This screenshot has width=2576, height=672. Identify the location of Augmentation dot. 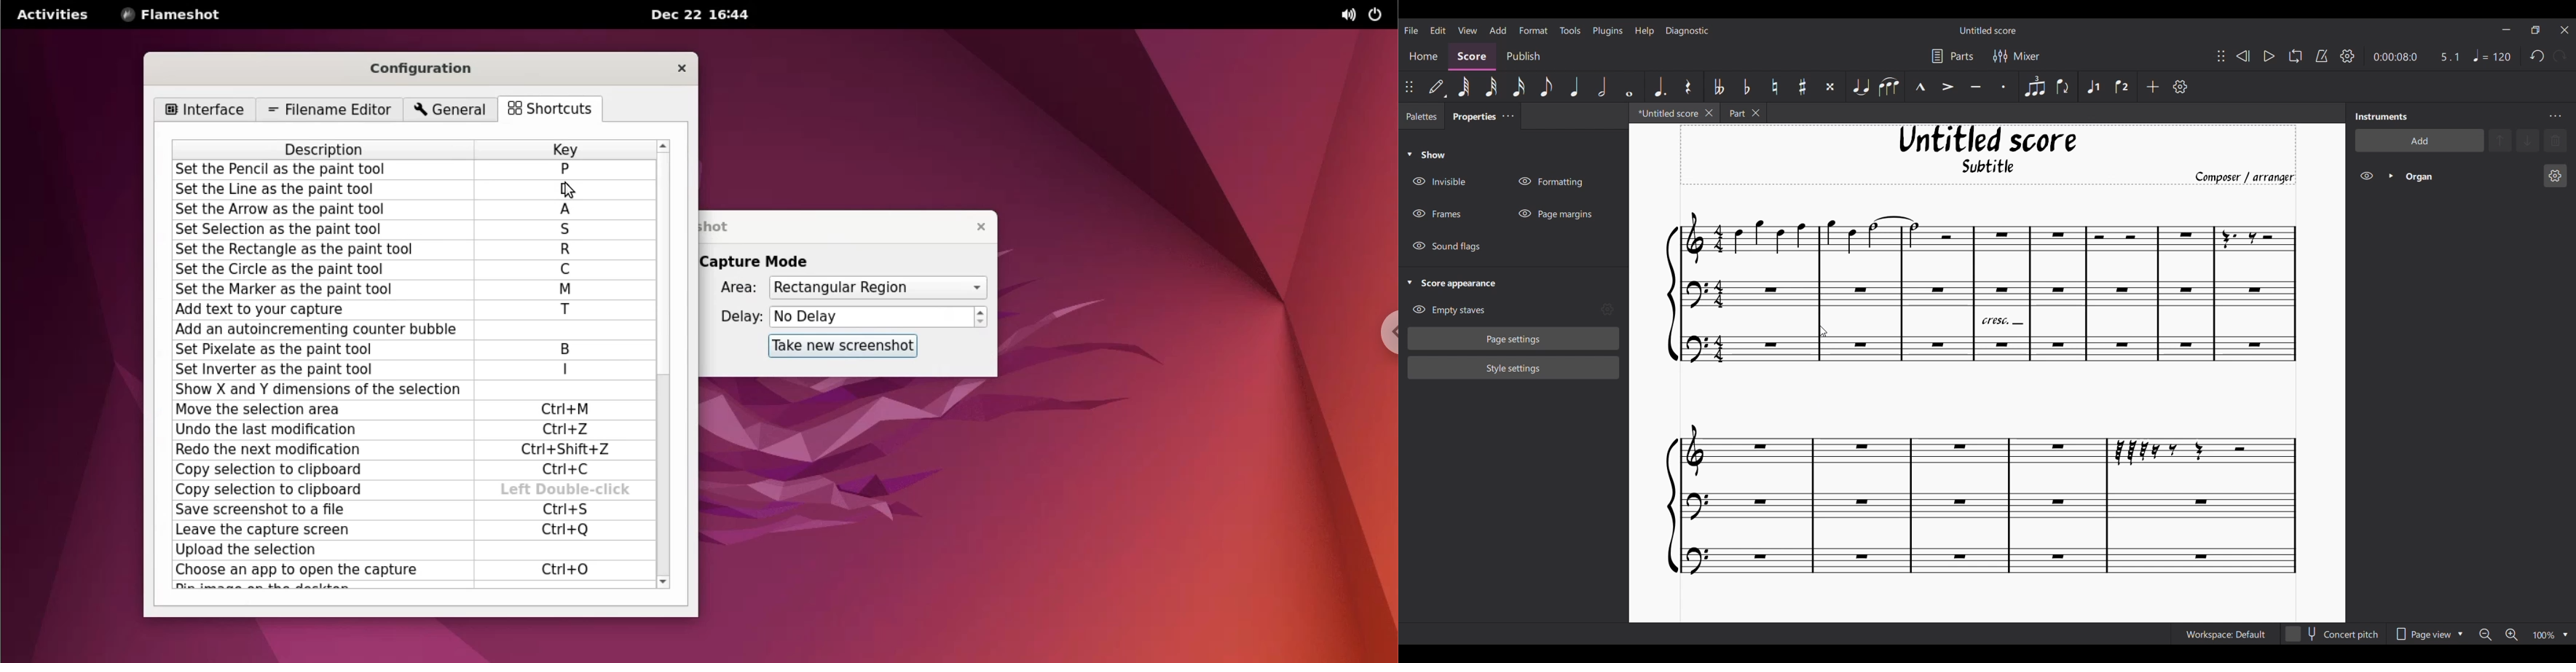
(1659, 86).